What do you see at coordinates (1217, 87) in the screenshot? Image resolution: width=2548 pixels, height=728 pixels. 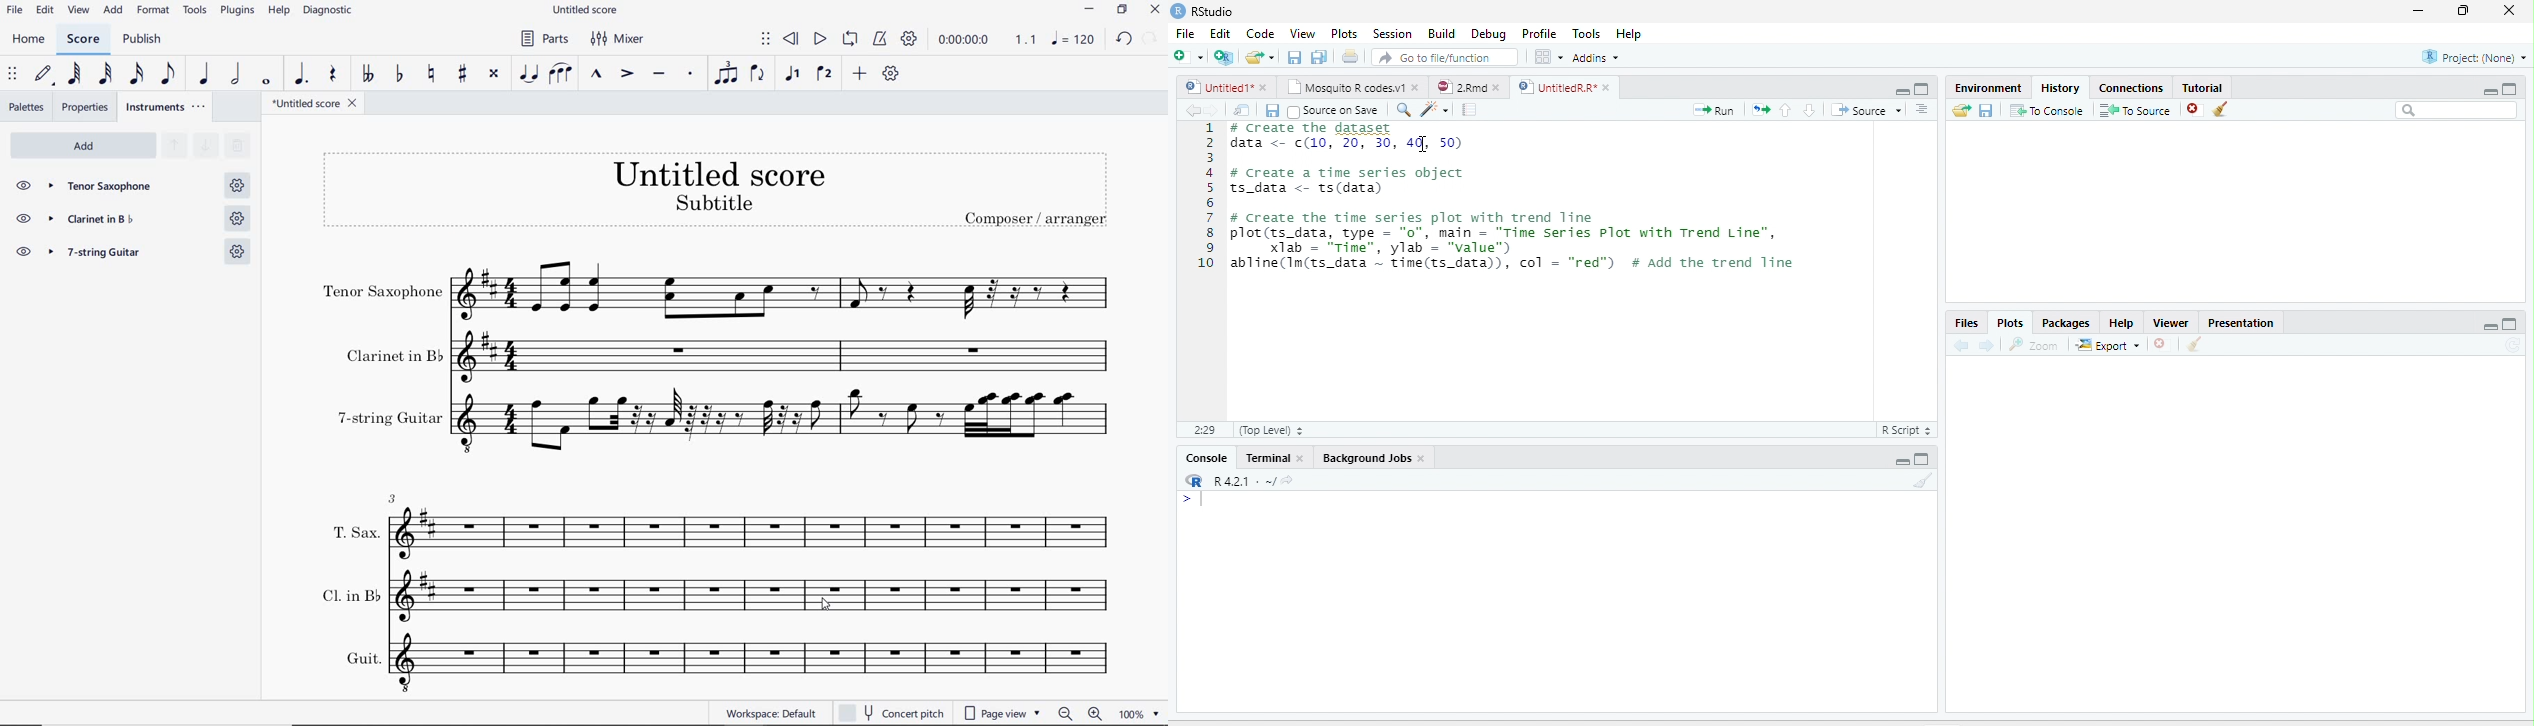 I see `Untitled1*` at bounding box center [1217, 87].